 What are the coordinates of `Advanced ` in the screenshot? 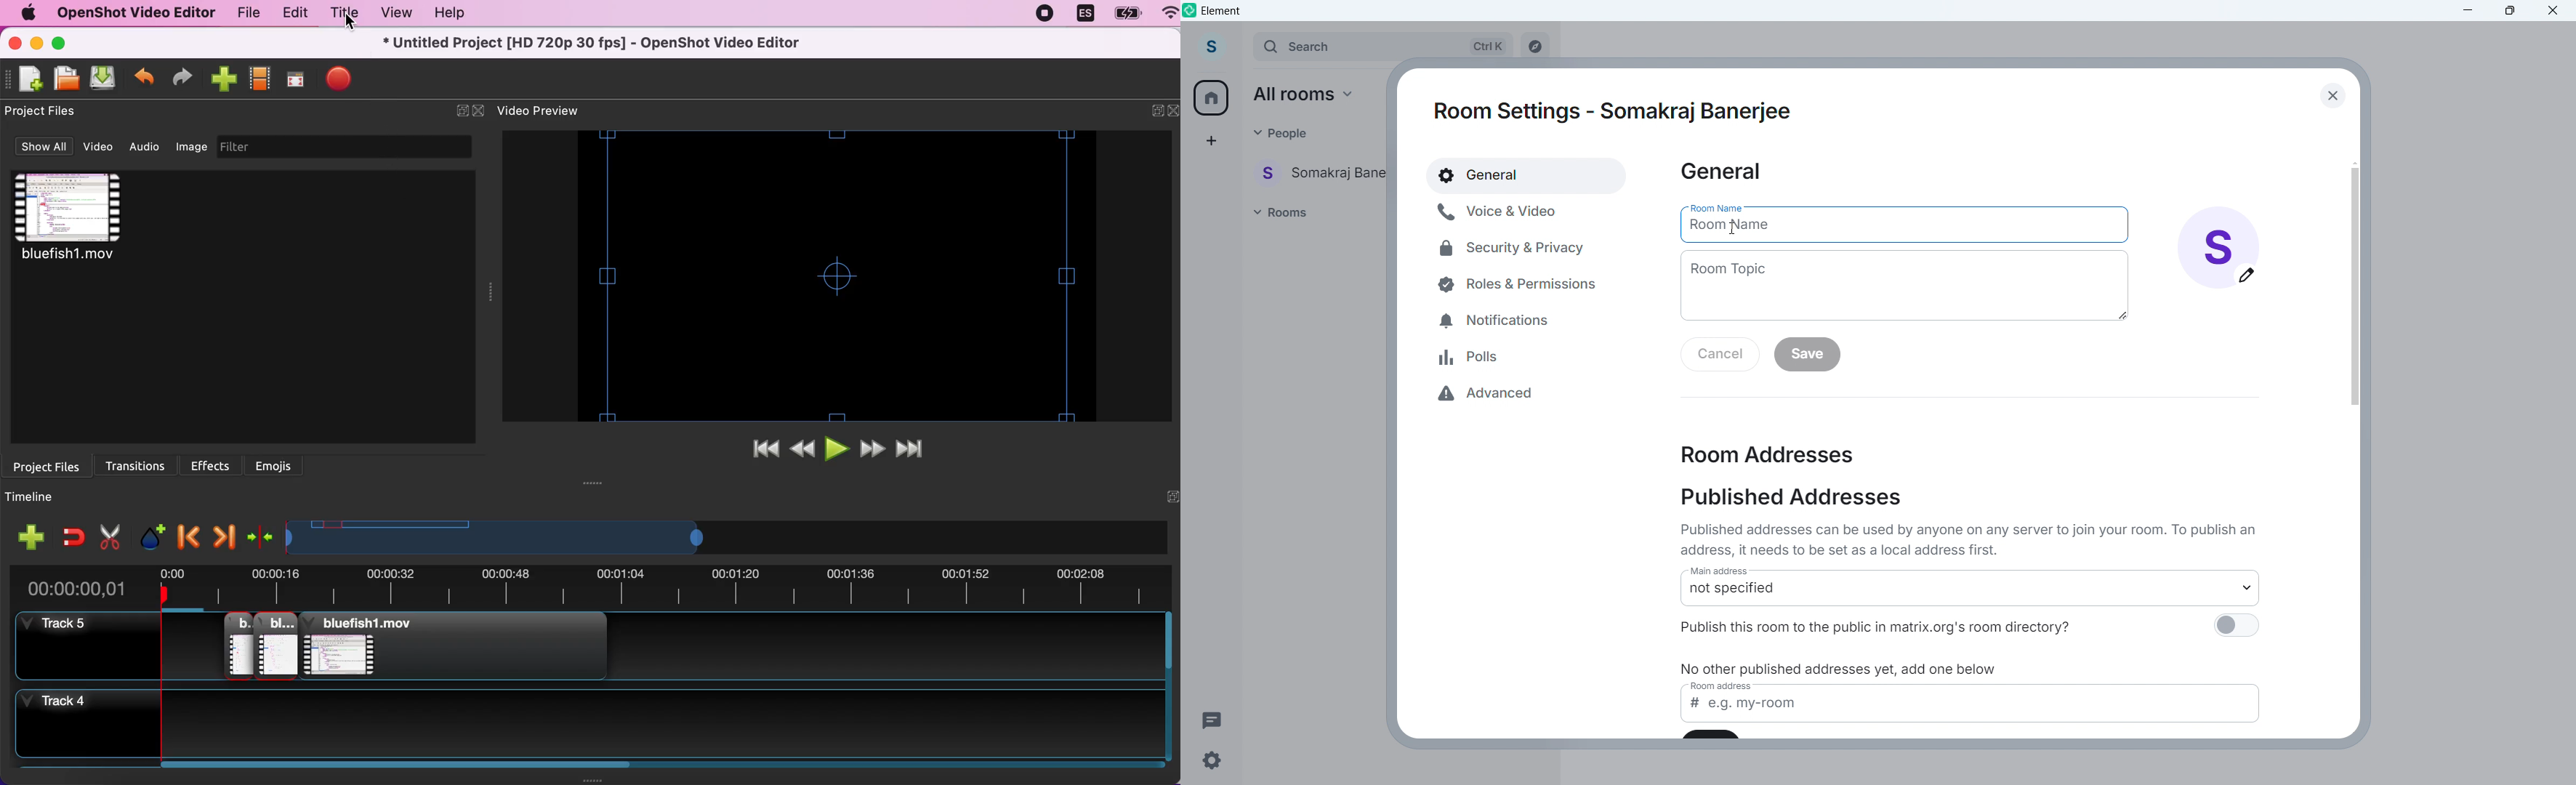 It's located at (1497, 395).